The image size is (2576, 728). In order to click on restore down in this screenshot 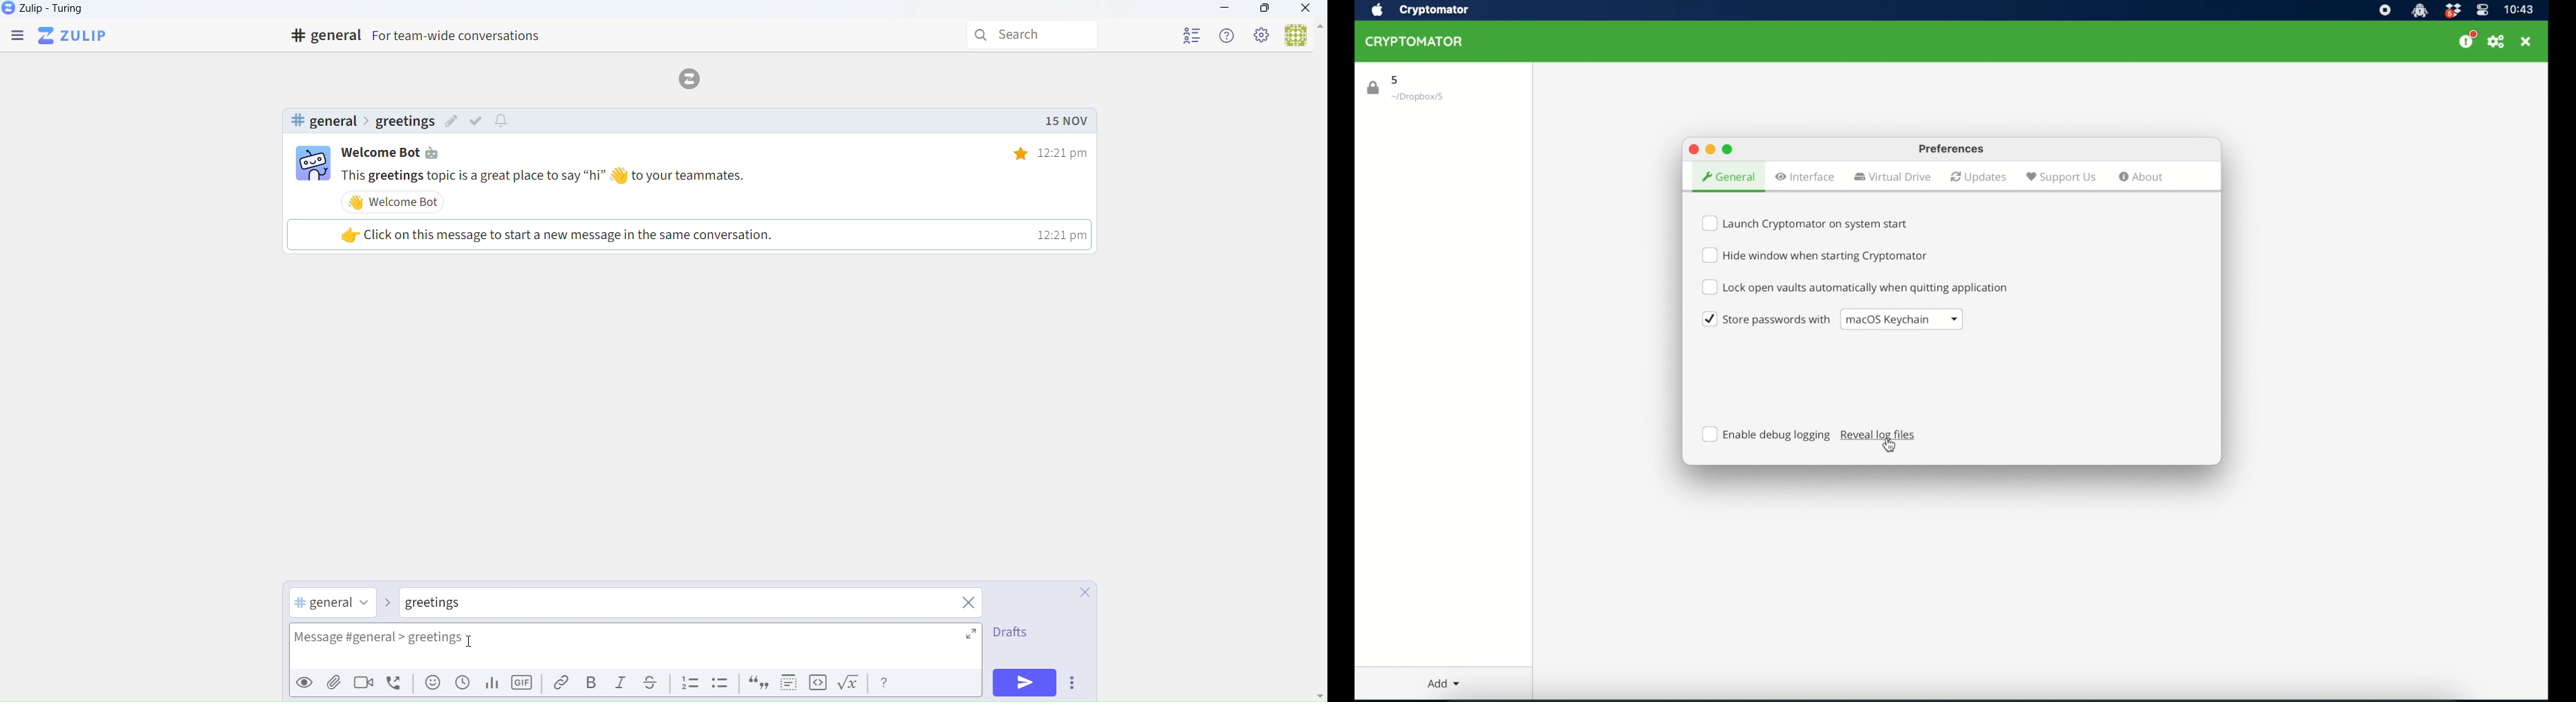, I will do `click(1263, 10)`.